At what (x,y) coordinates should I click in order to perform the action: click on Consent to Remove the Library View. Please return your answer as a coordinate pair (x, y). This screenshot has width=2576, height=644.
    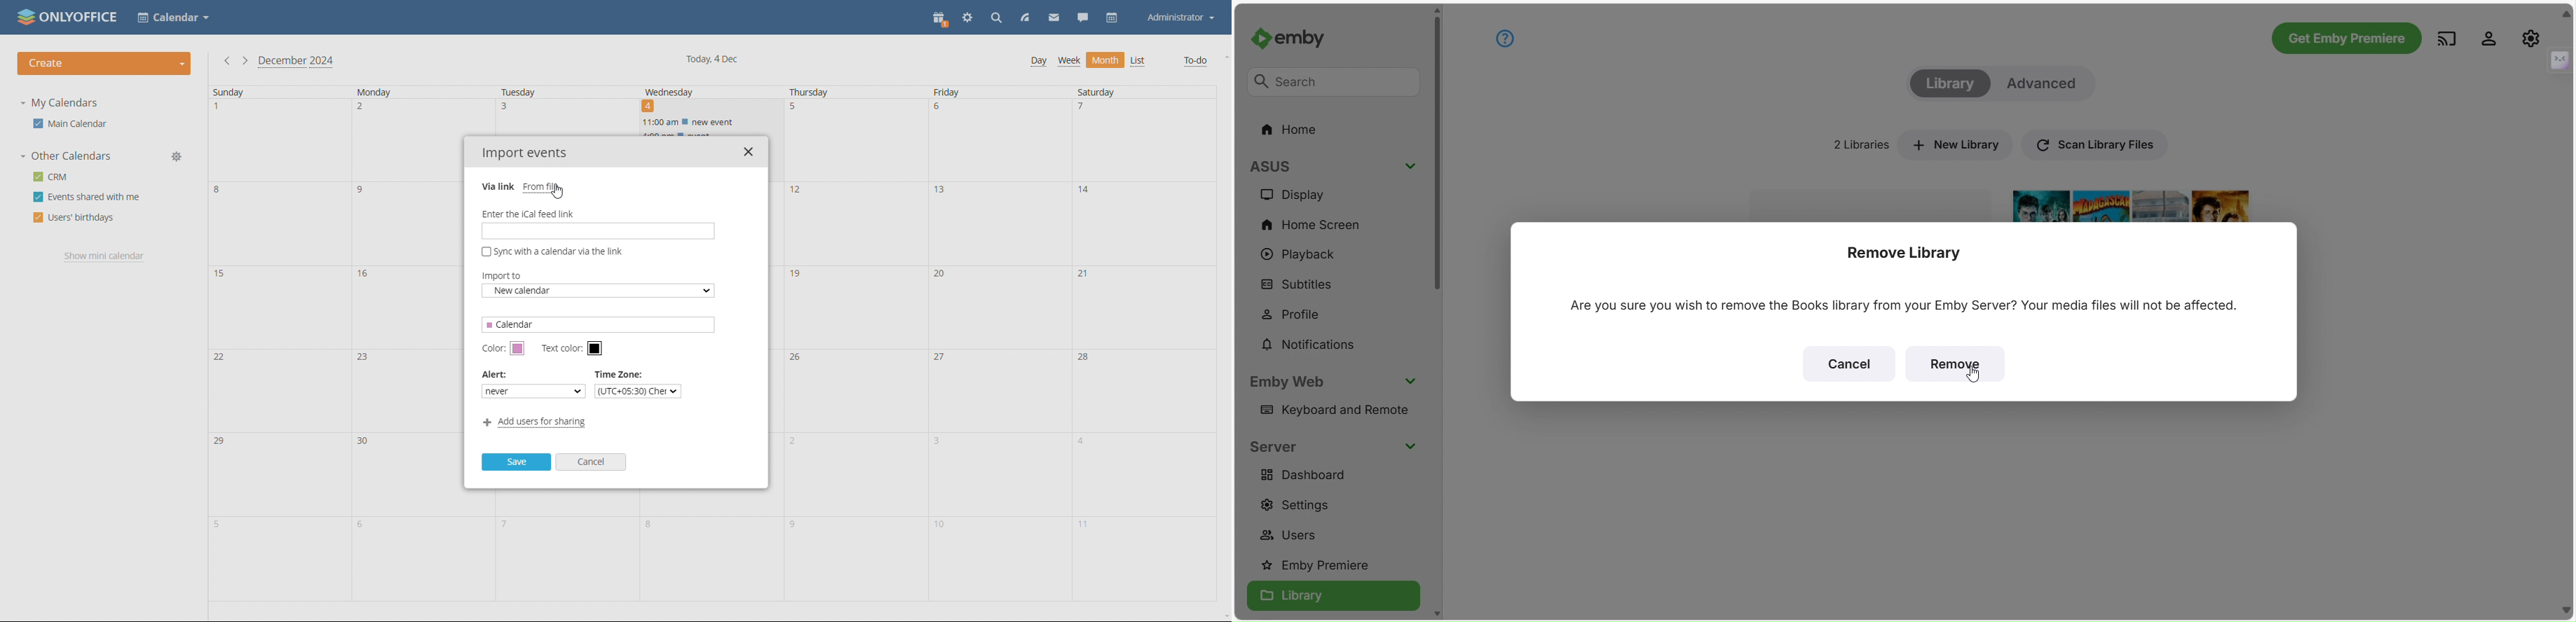
    Looking at the image, I should click on (1909, 251).